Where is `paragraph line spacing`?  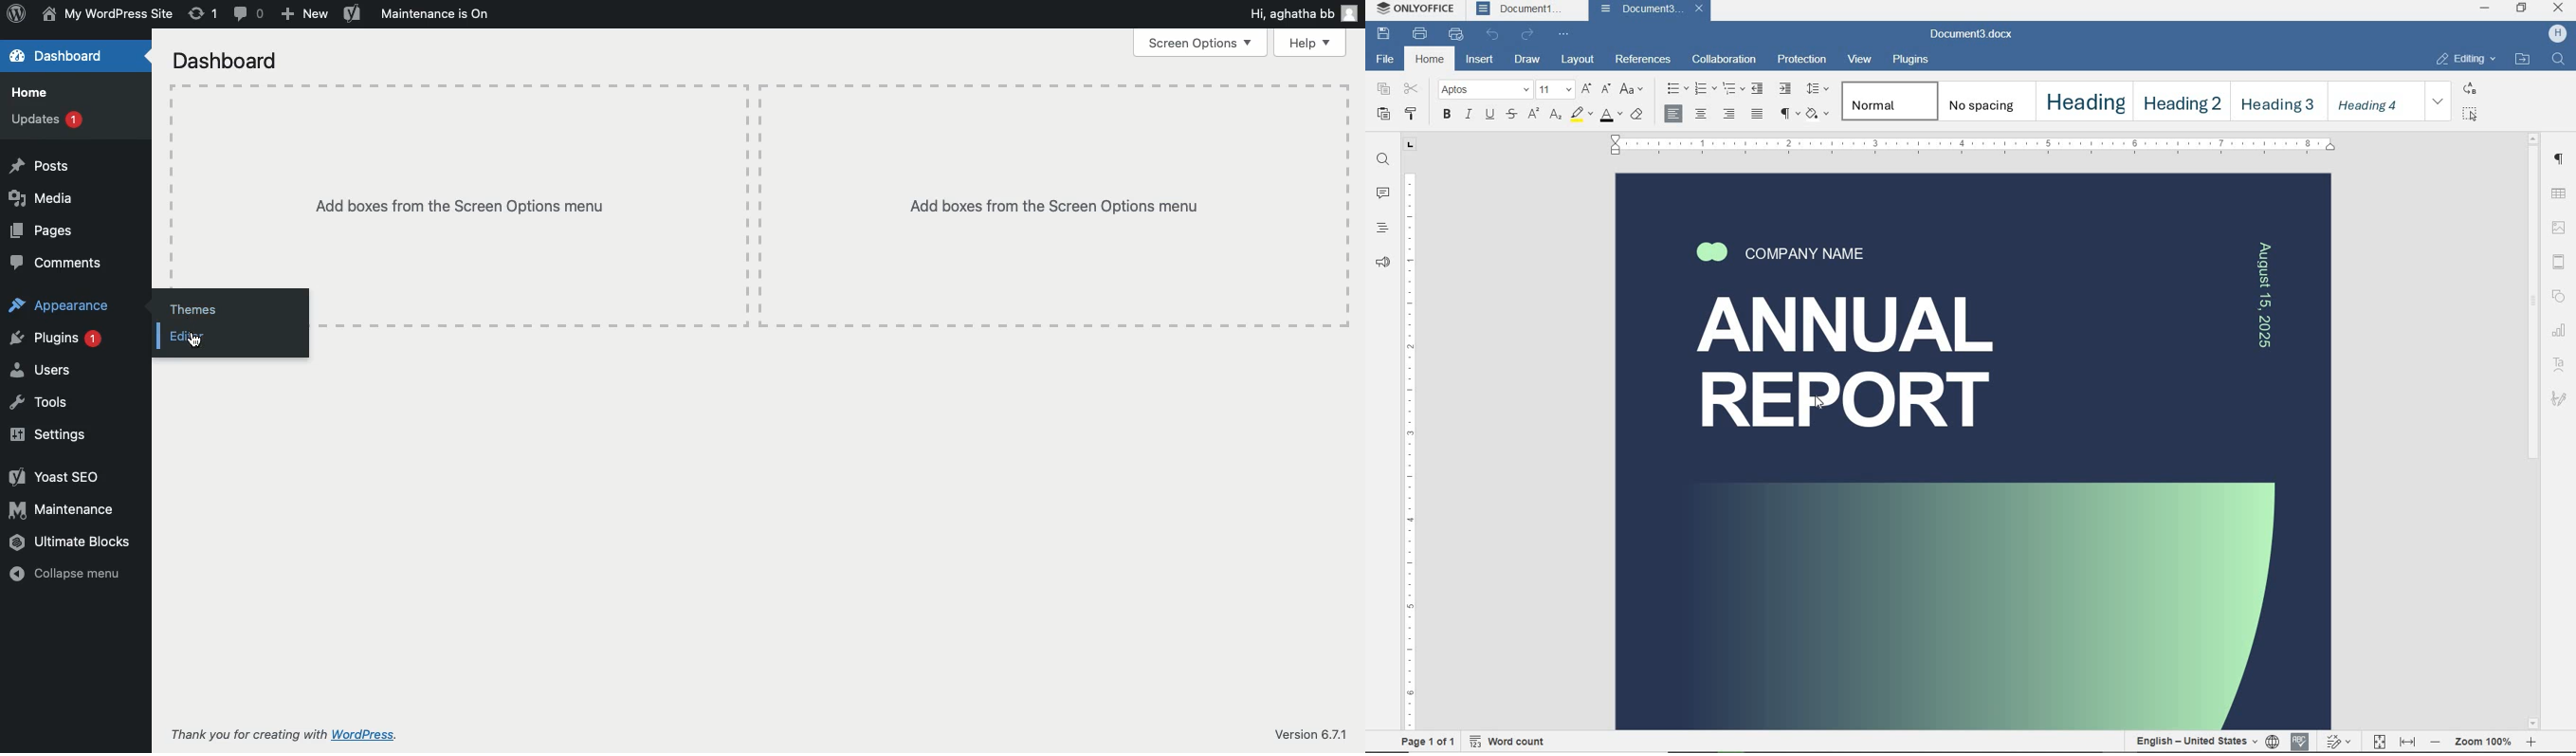
paragraph line spacing is located at coordinates (1817, 89).